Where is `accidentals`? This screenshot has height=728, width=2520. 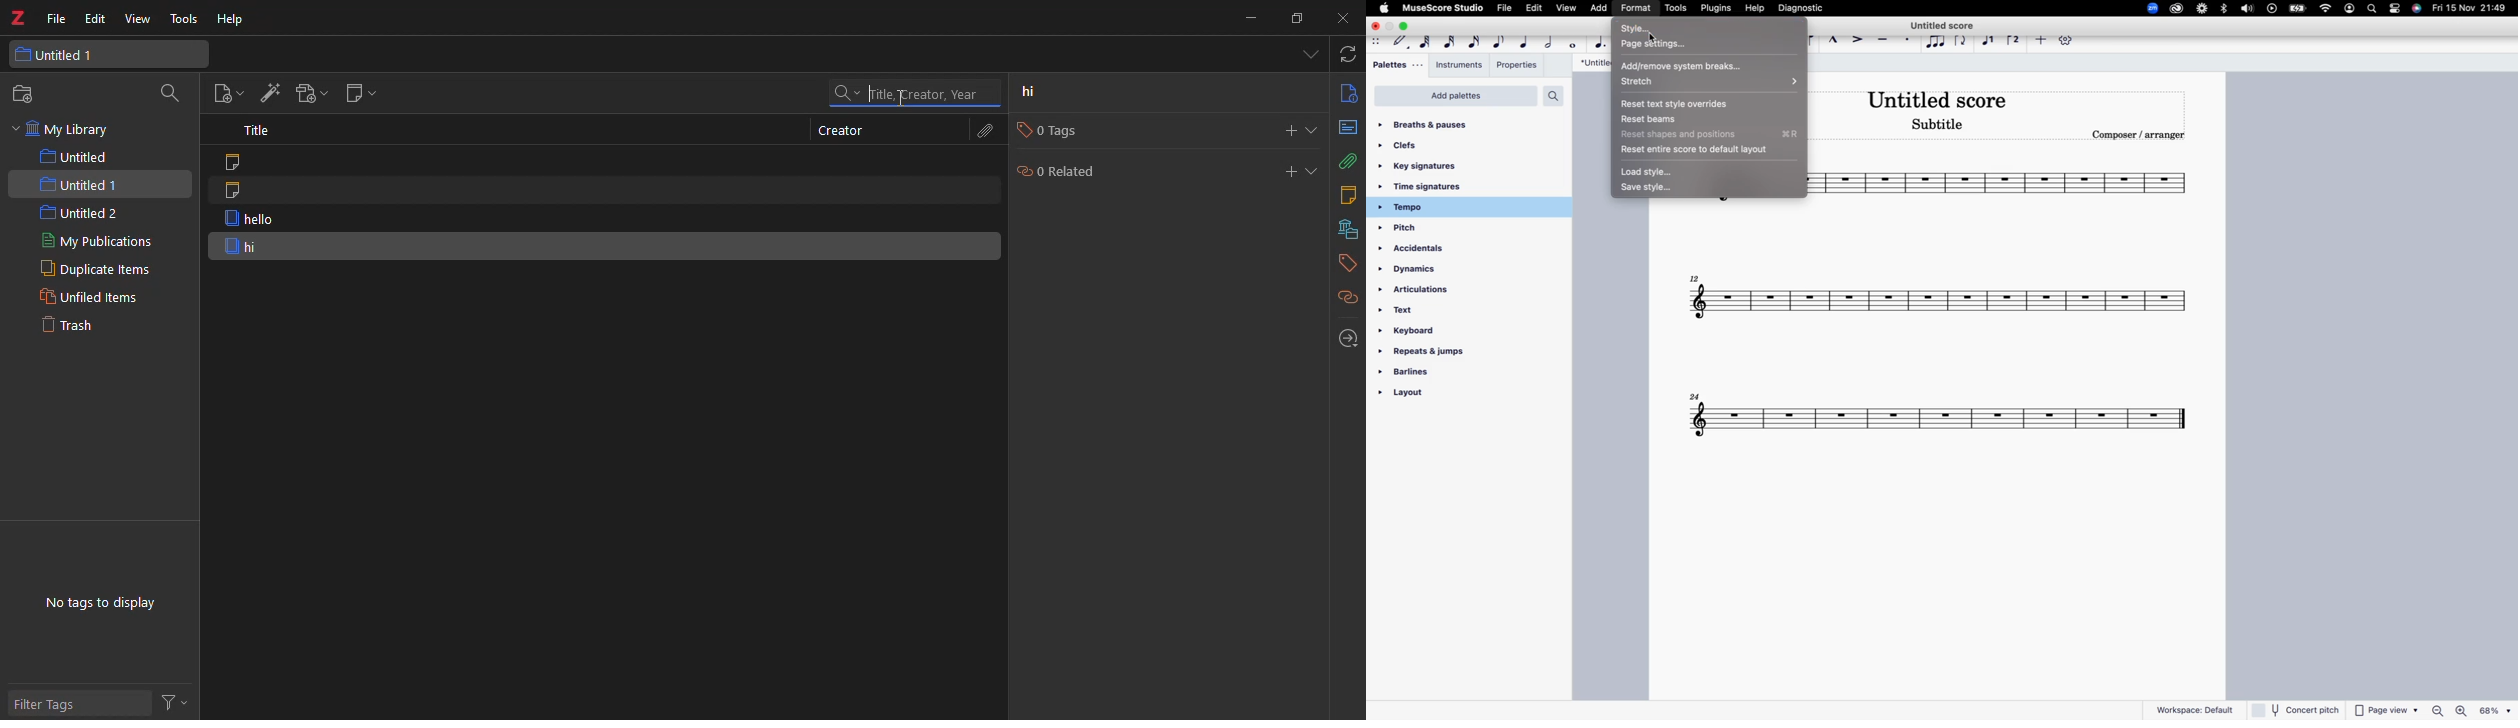 accidentals is located at coordinates (1422, 252).